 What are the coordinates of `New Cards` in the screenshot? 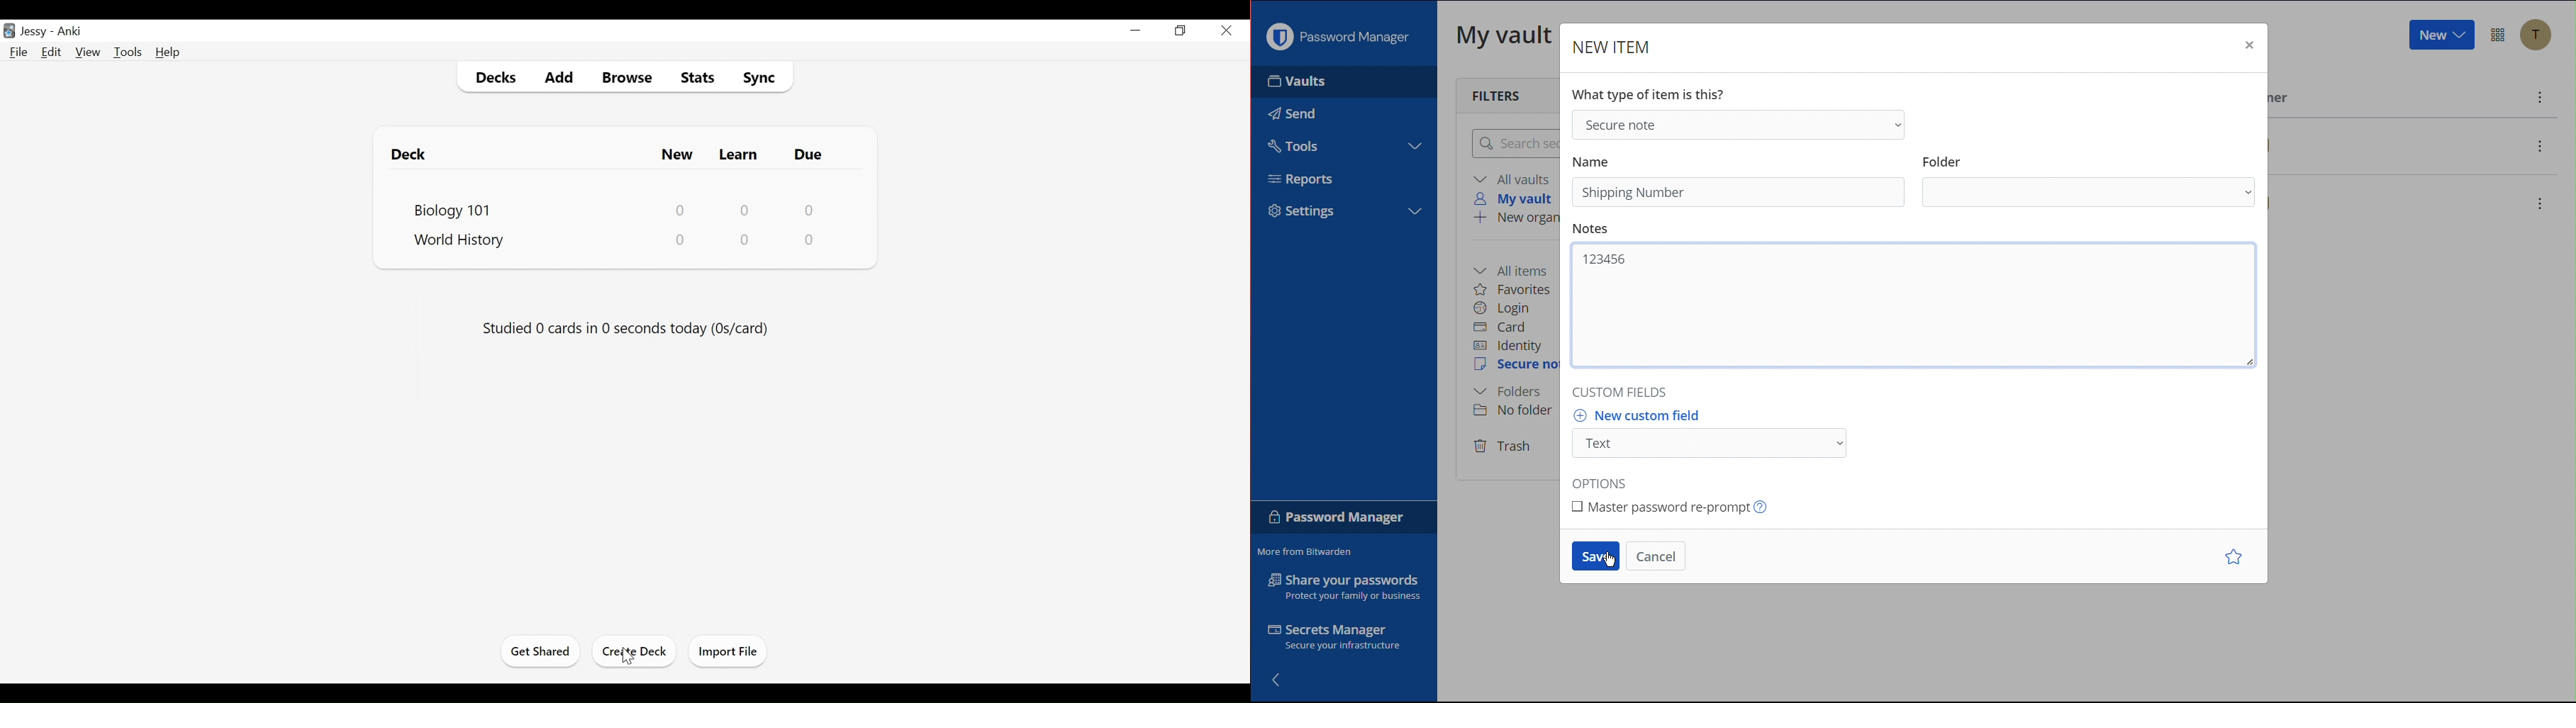 It's located at (679, 154).